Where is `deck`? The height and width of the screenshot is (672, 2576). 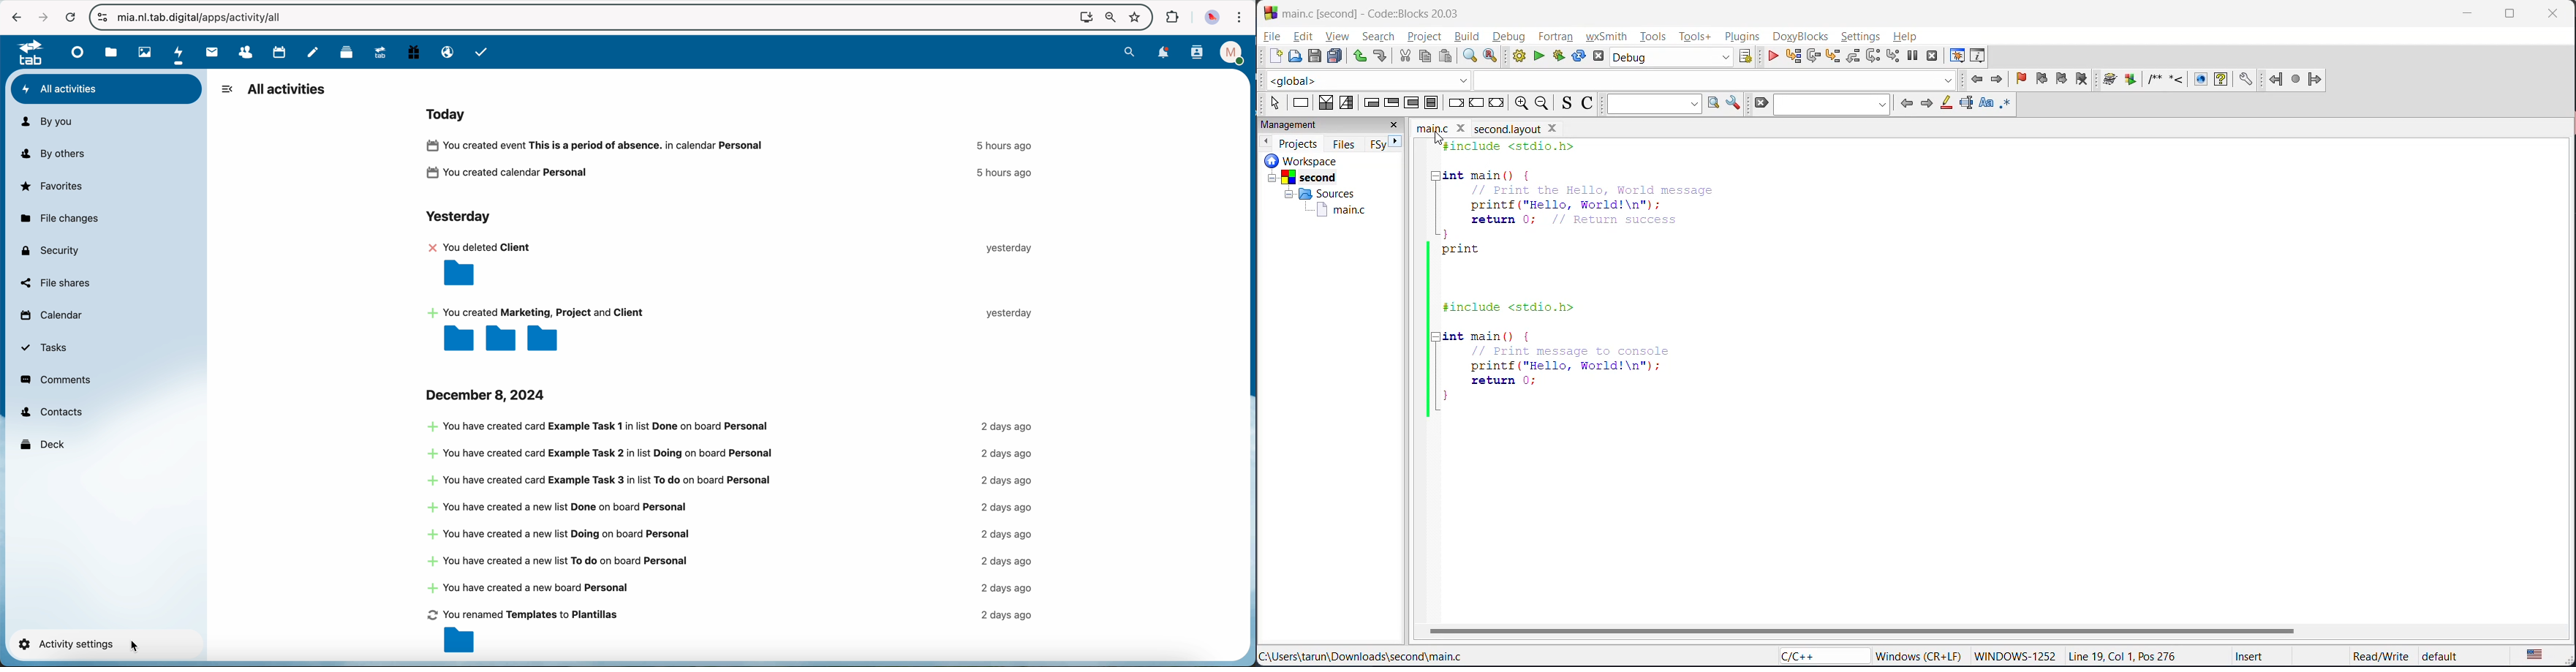 deck is located at coordinates (343, 52).